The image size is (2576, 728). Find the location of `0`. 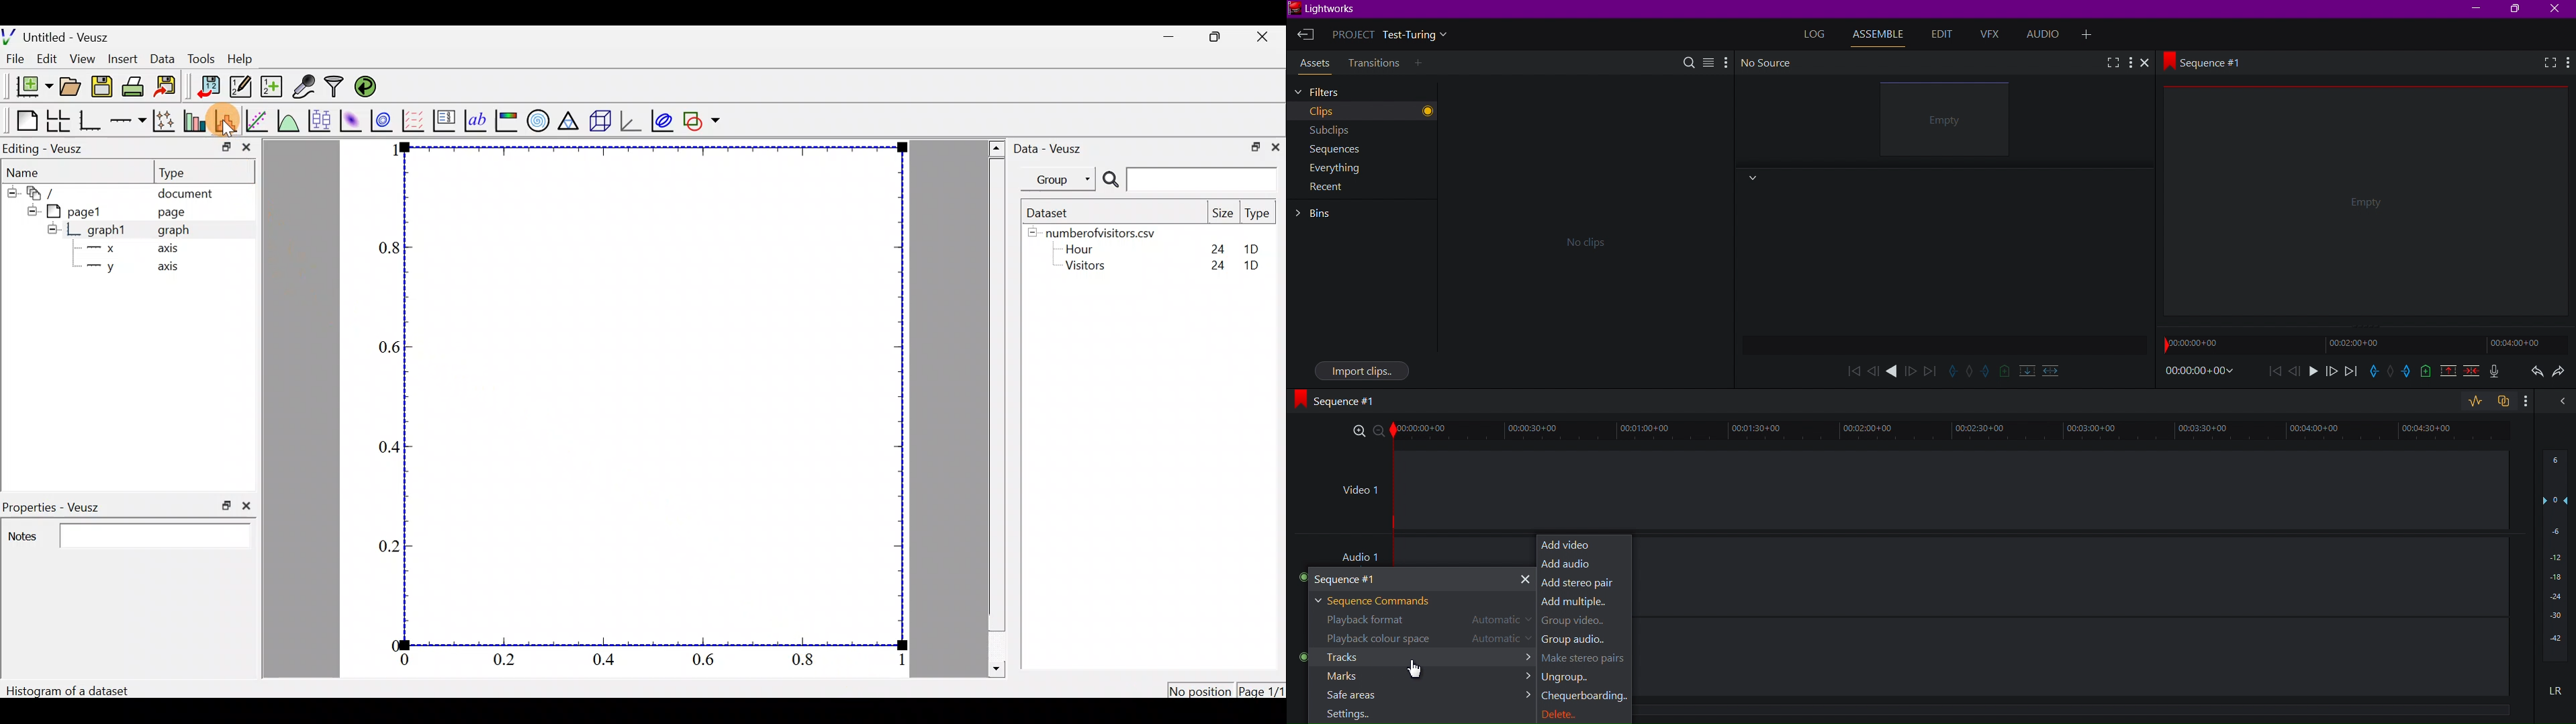

0 is located at coordinates (387, 646).